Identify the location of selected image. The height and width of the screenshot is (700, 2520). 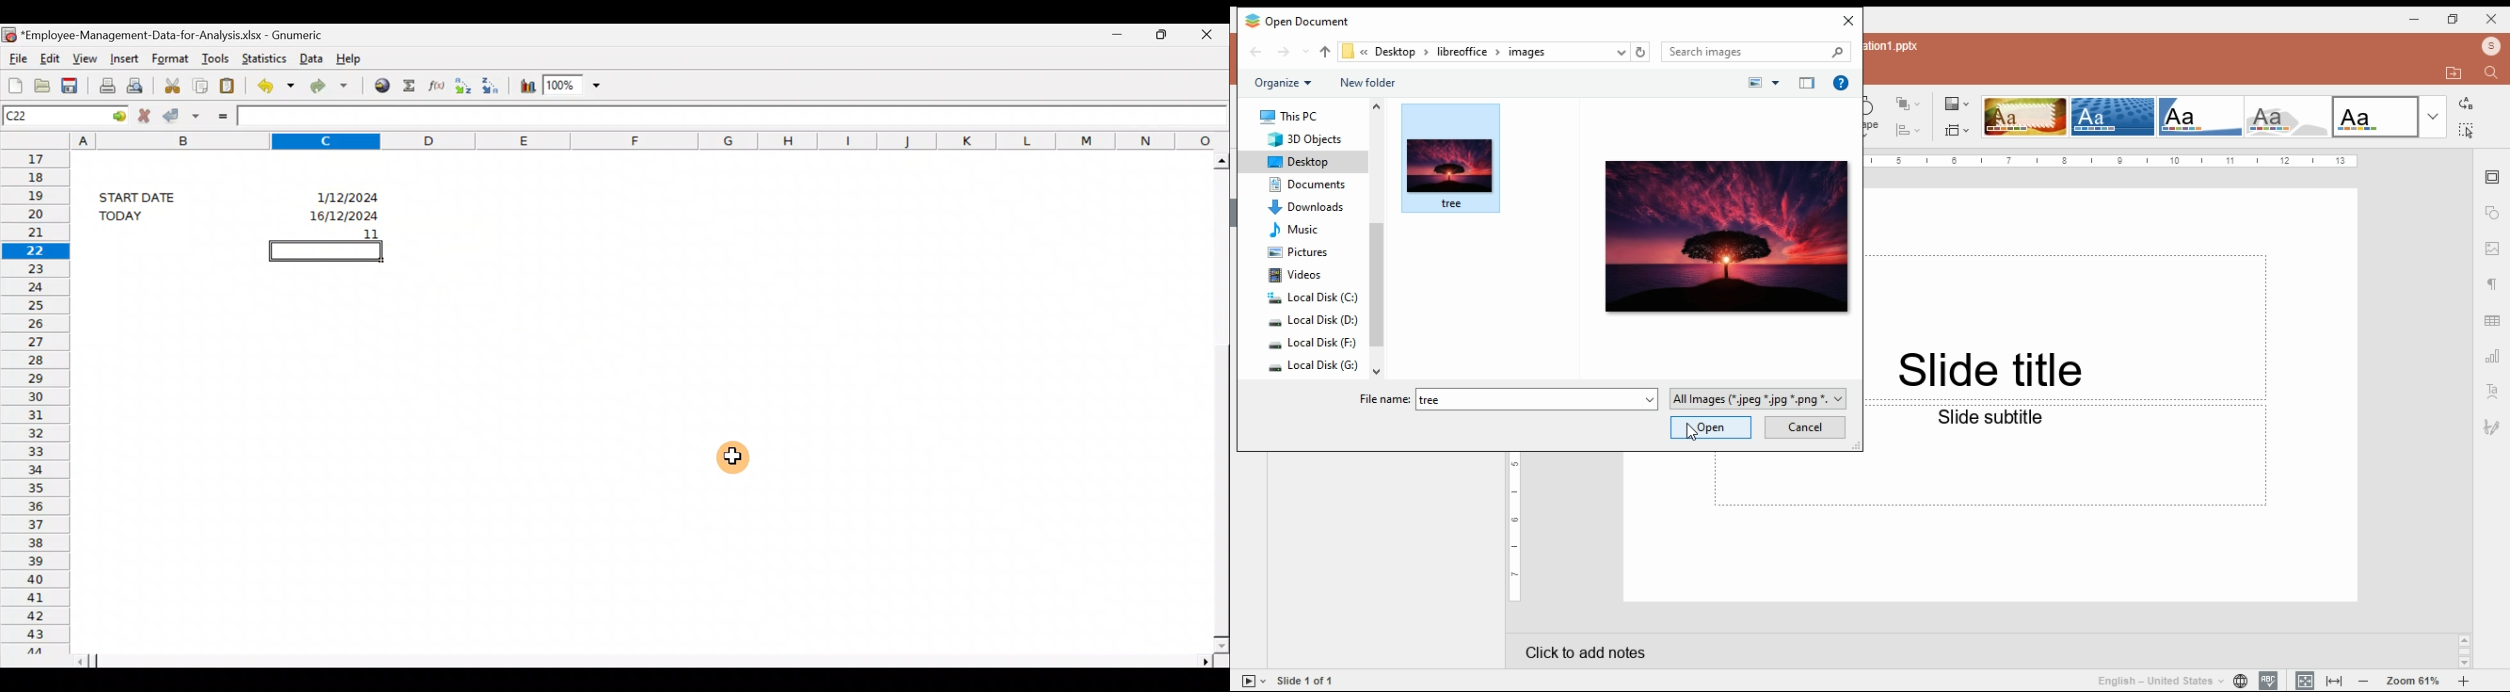
(1454, 158).